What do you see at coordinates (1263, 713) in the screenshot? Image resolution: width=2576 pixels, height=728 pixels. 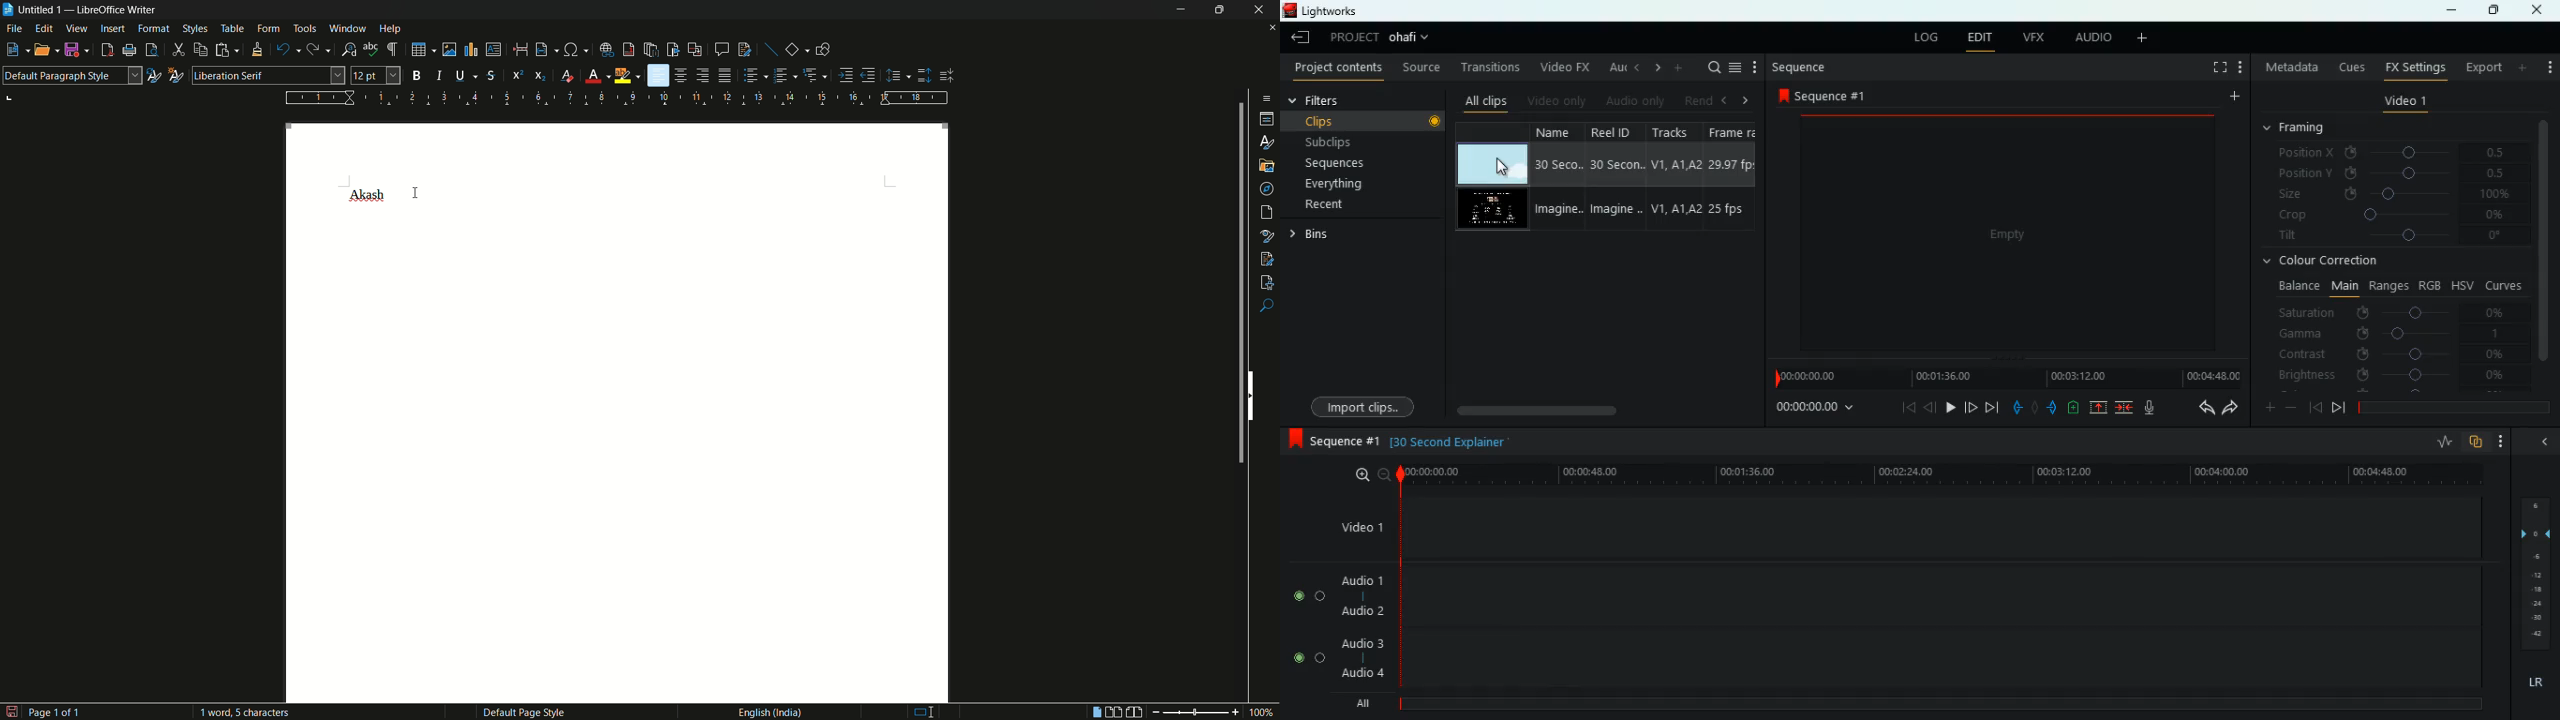 I see `scale factor` at bounding box center [1263, 713].